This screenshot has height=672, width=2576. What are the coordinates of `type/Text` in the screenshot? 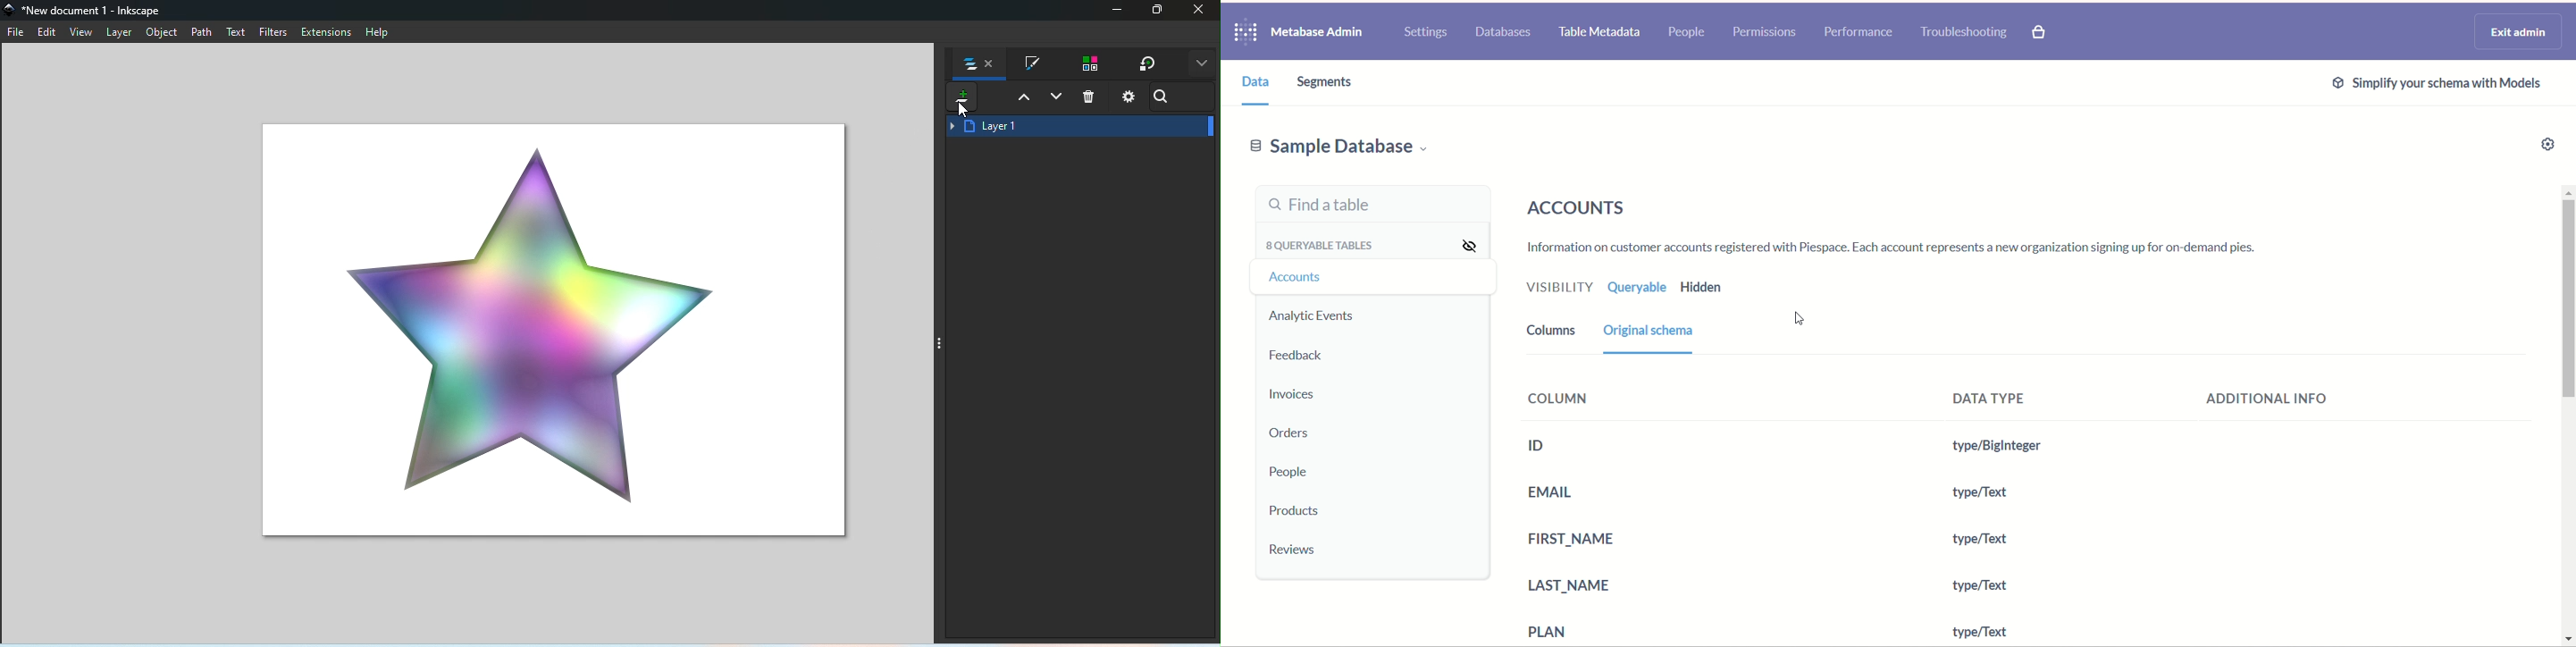 It's located at (1981, 540).